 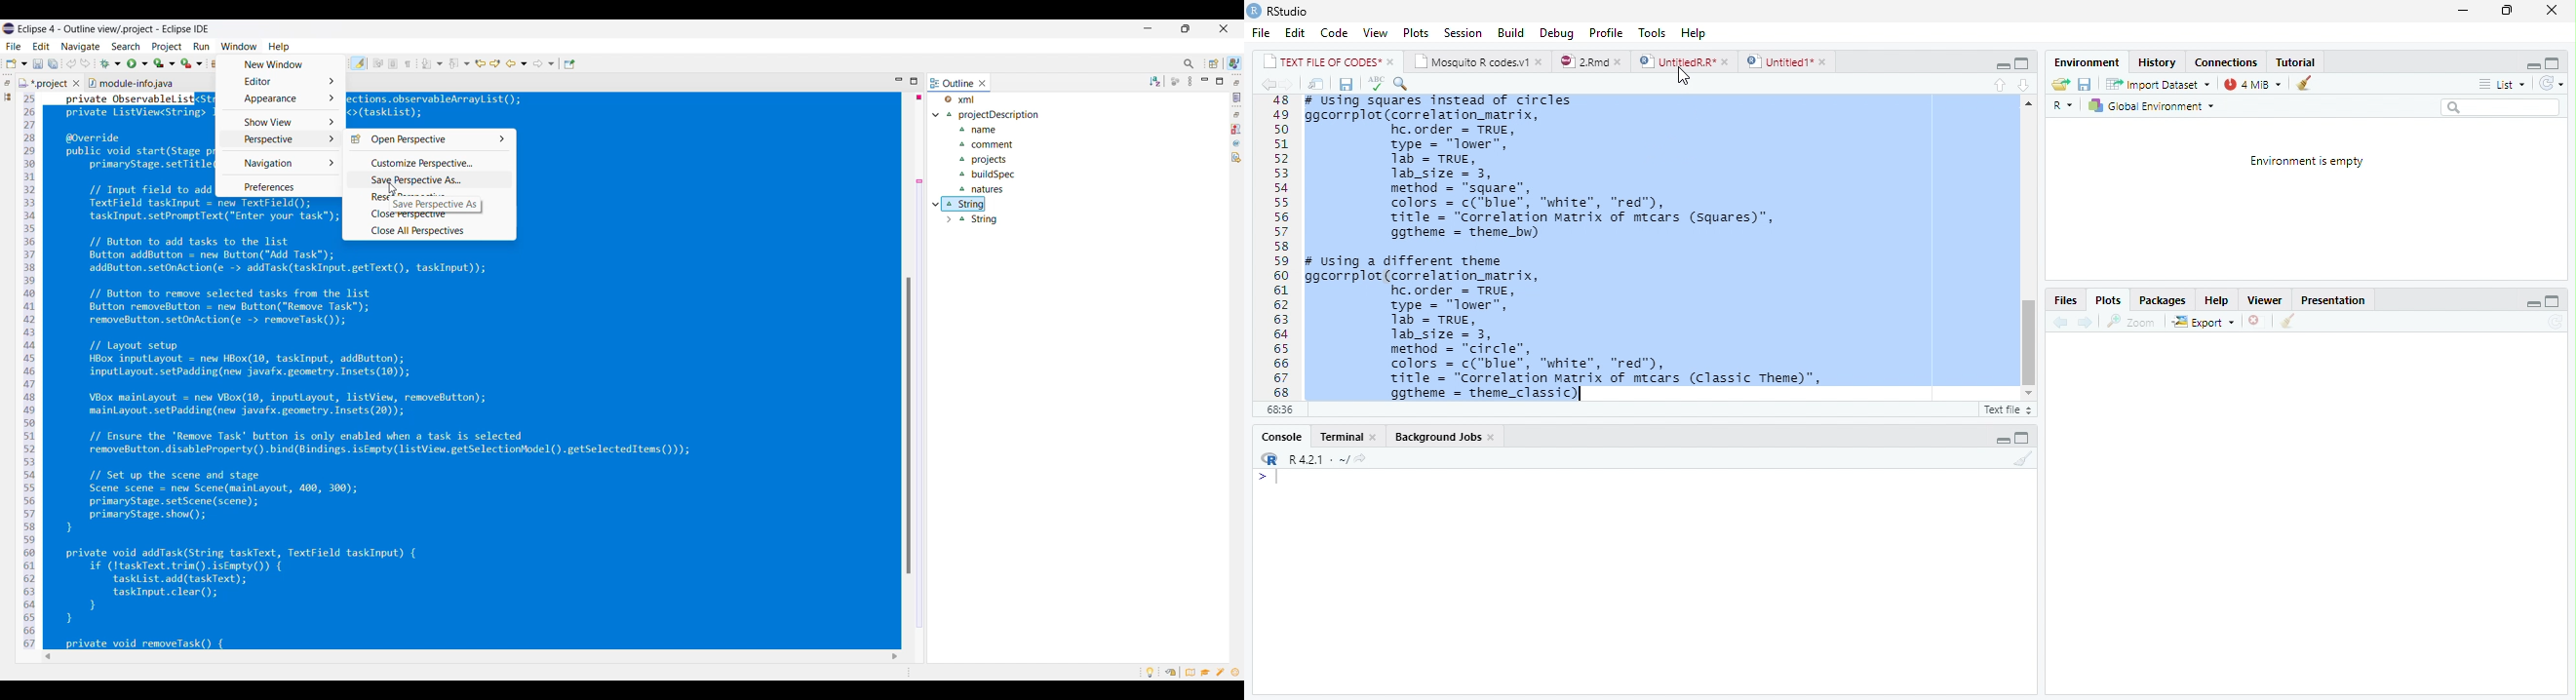 What do you see at coordinates (2027, 252) in the screenshot?
I see `vertical scroll bar` at bounding box center [2027, 252].